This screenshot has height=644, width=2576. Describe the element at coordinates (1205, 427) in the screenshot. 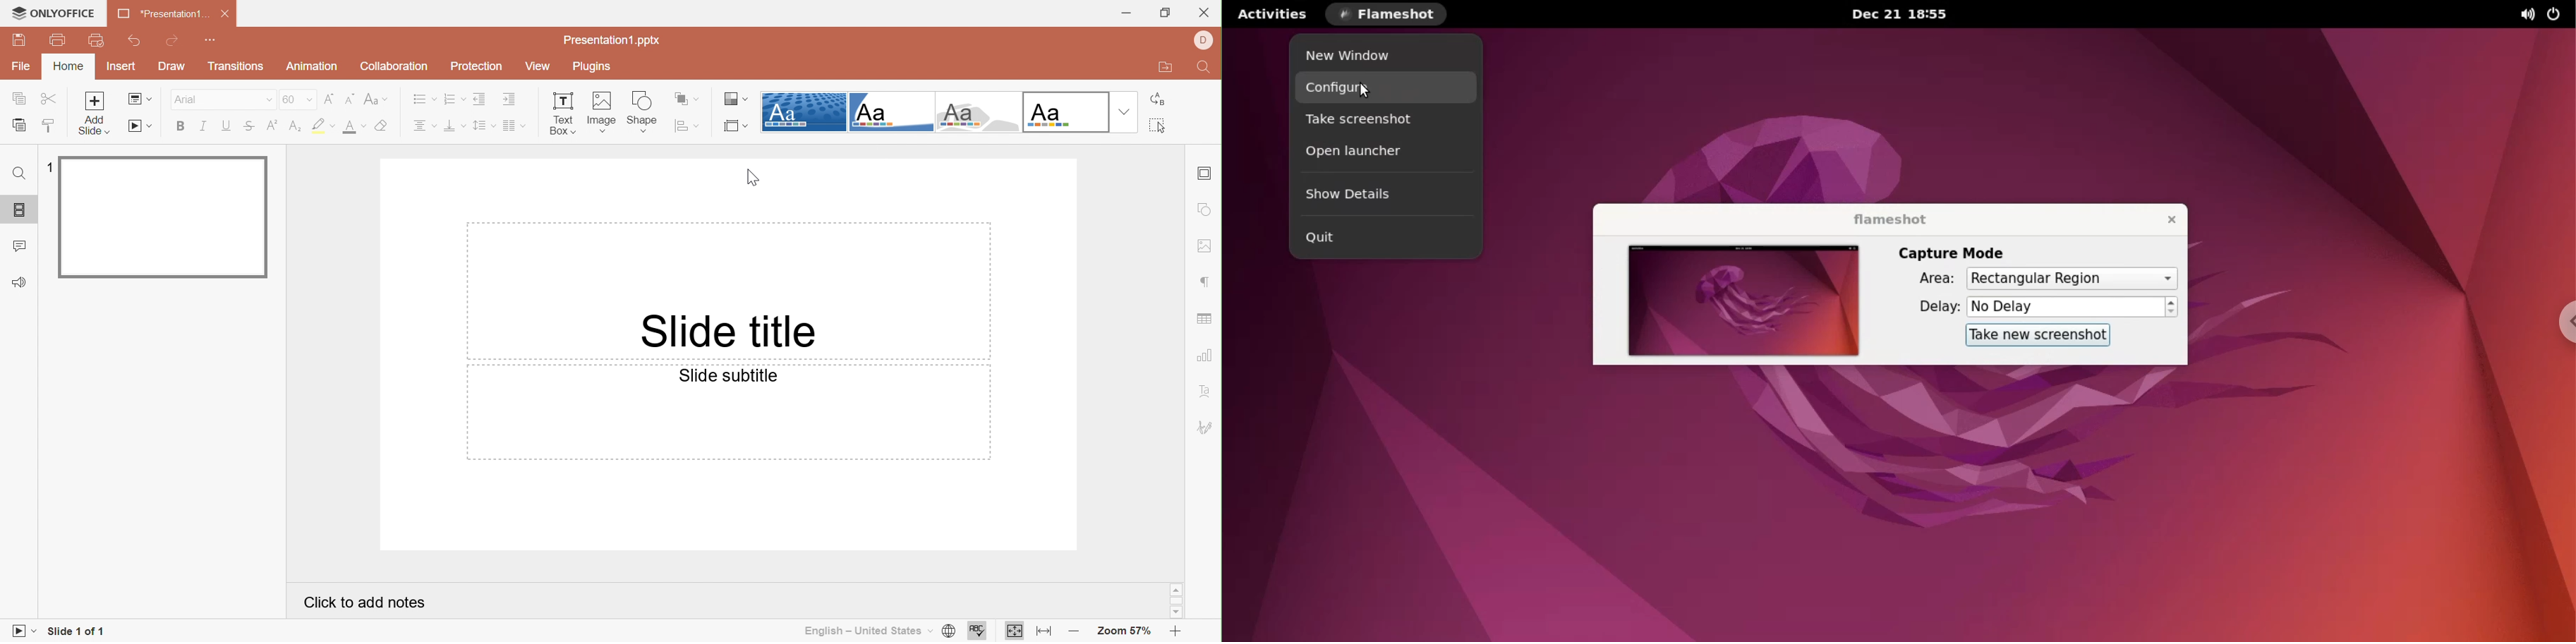

I see `Signature settings` at that location.